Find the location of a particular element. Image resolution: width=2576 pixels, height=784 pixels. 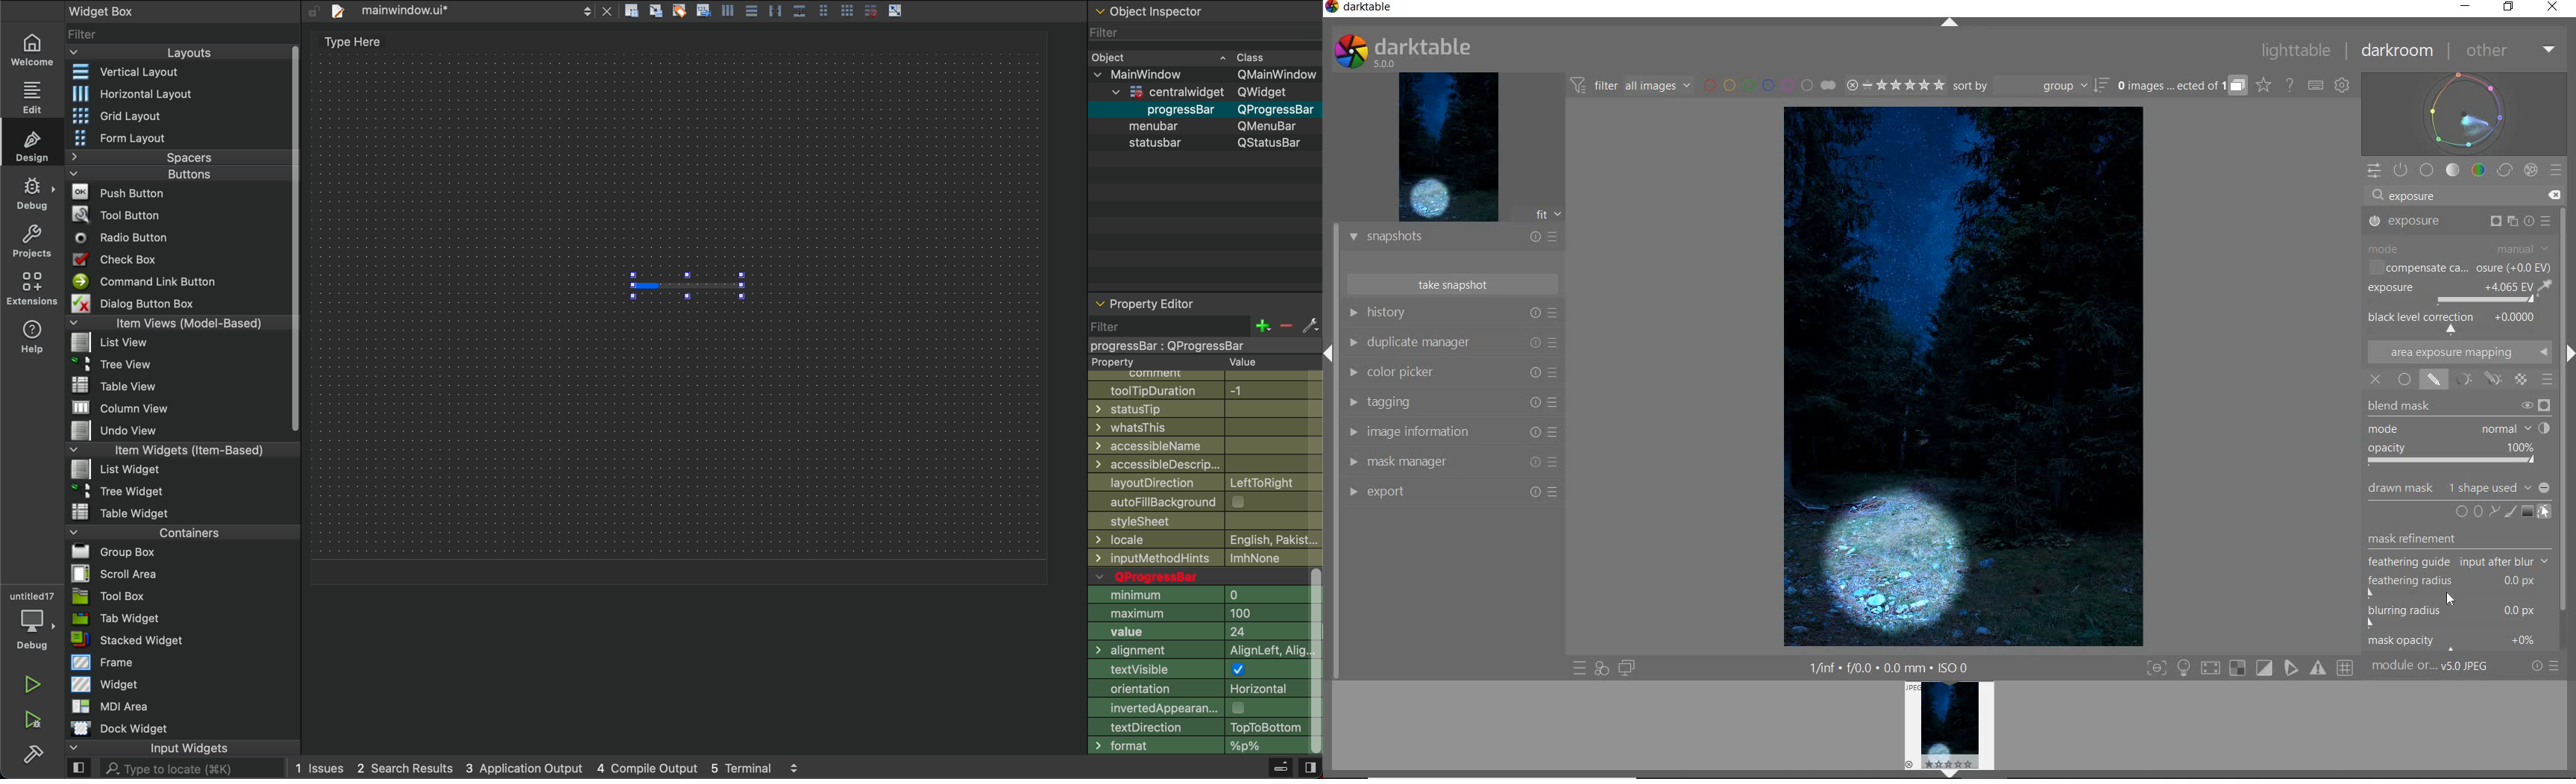

CORRECT is located at coordinates (2506, 169).